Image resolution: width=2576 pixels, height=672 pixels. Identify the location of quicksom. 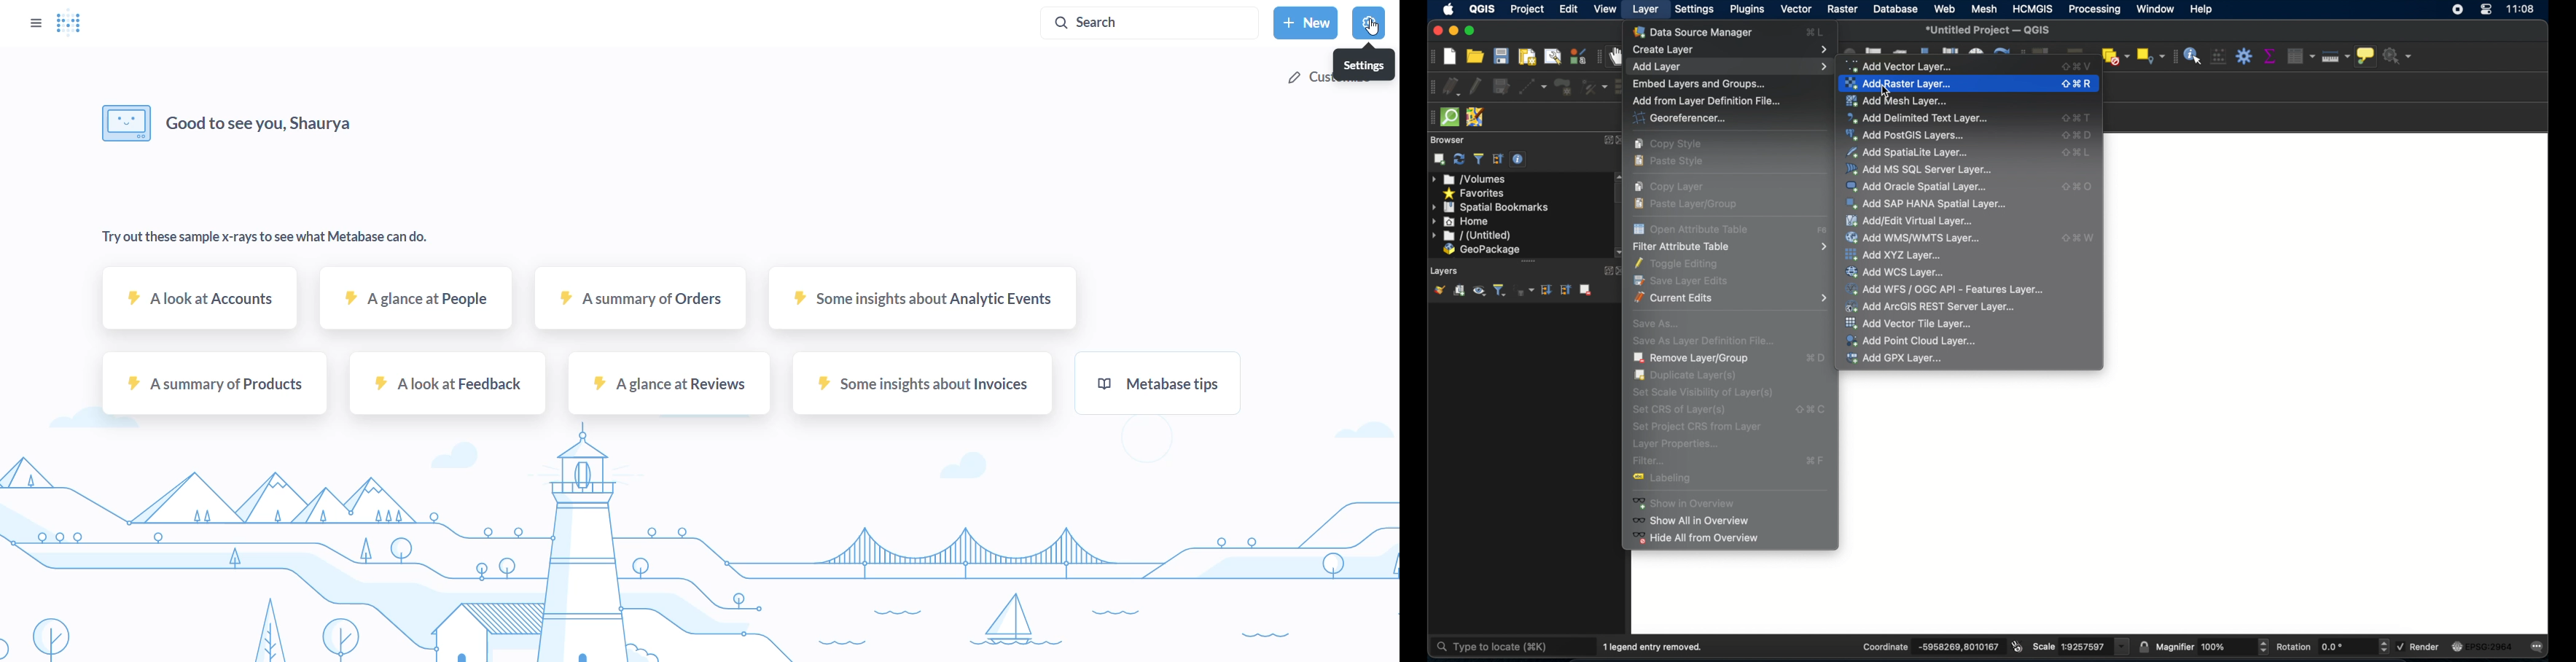
(1450, 117).